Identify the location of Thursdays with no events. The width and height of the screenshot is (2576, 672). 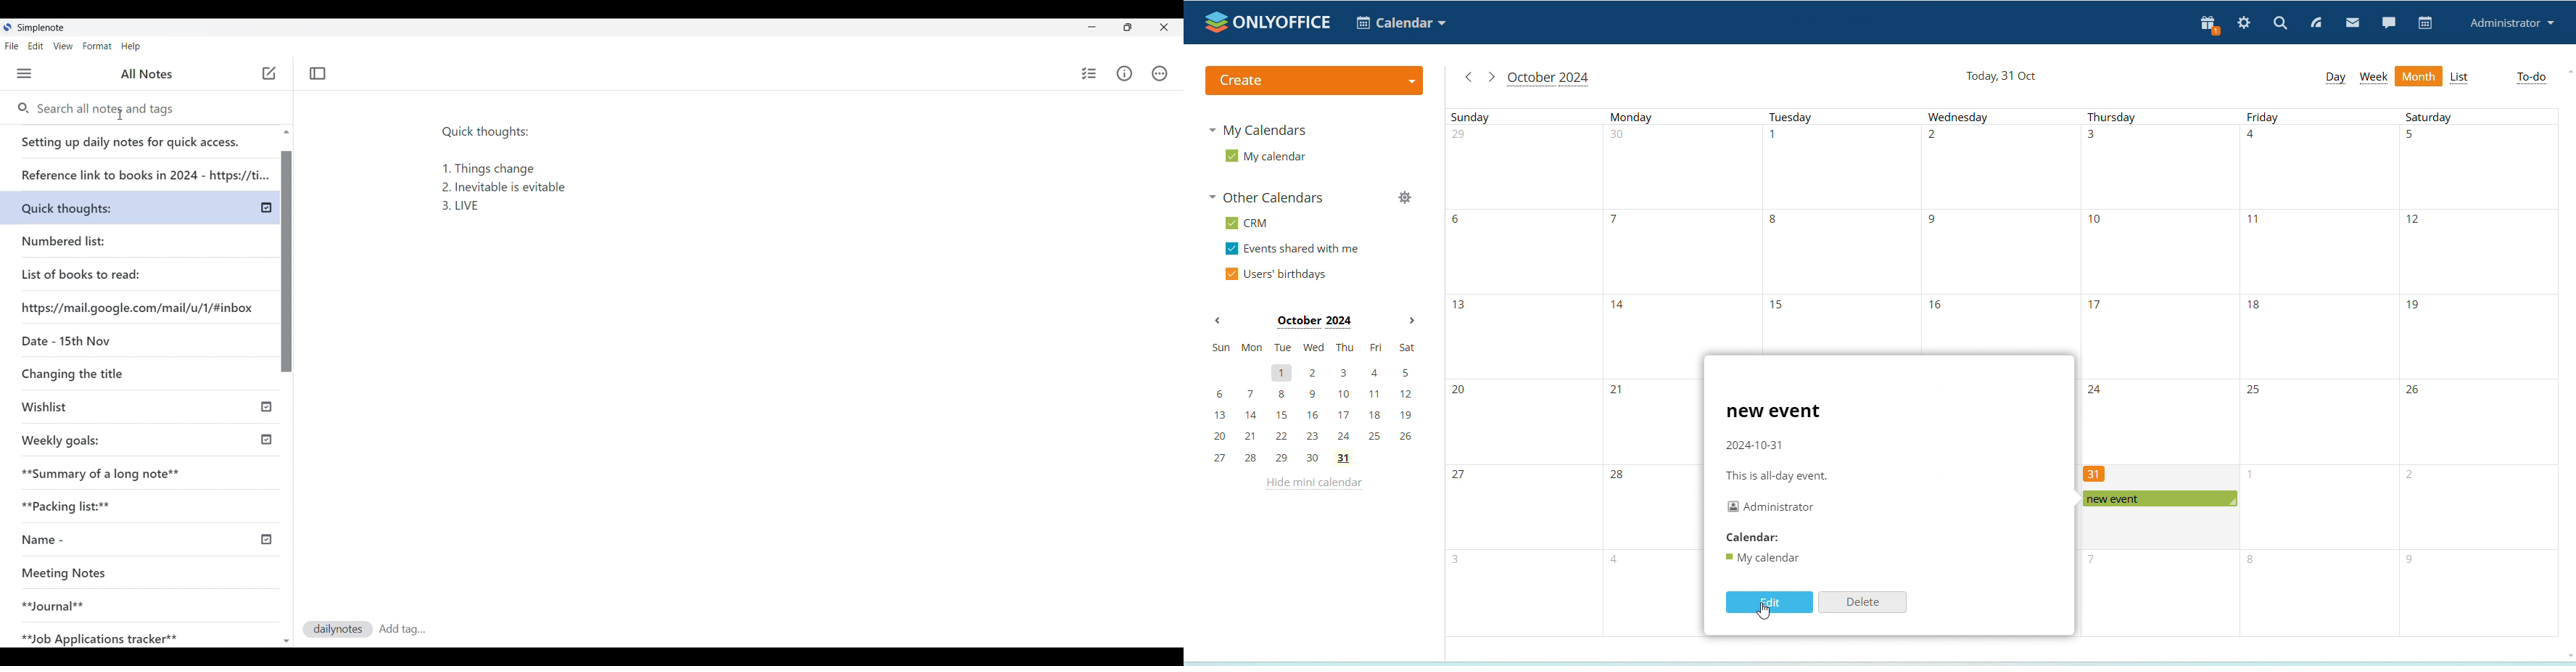
(2158, 287).